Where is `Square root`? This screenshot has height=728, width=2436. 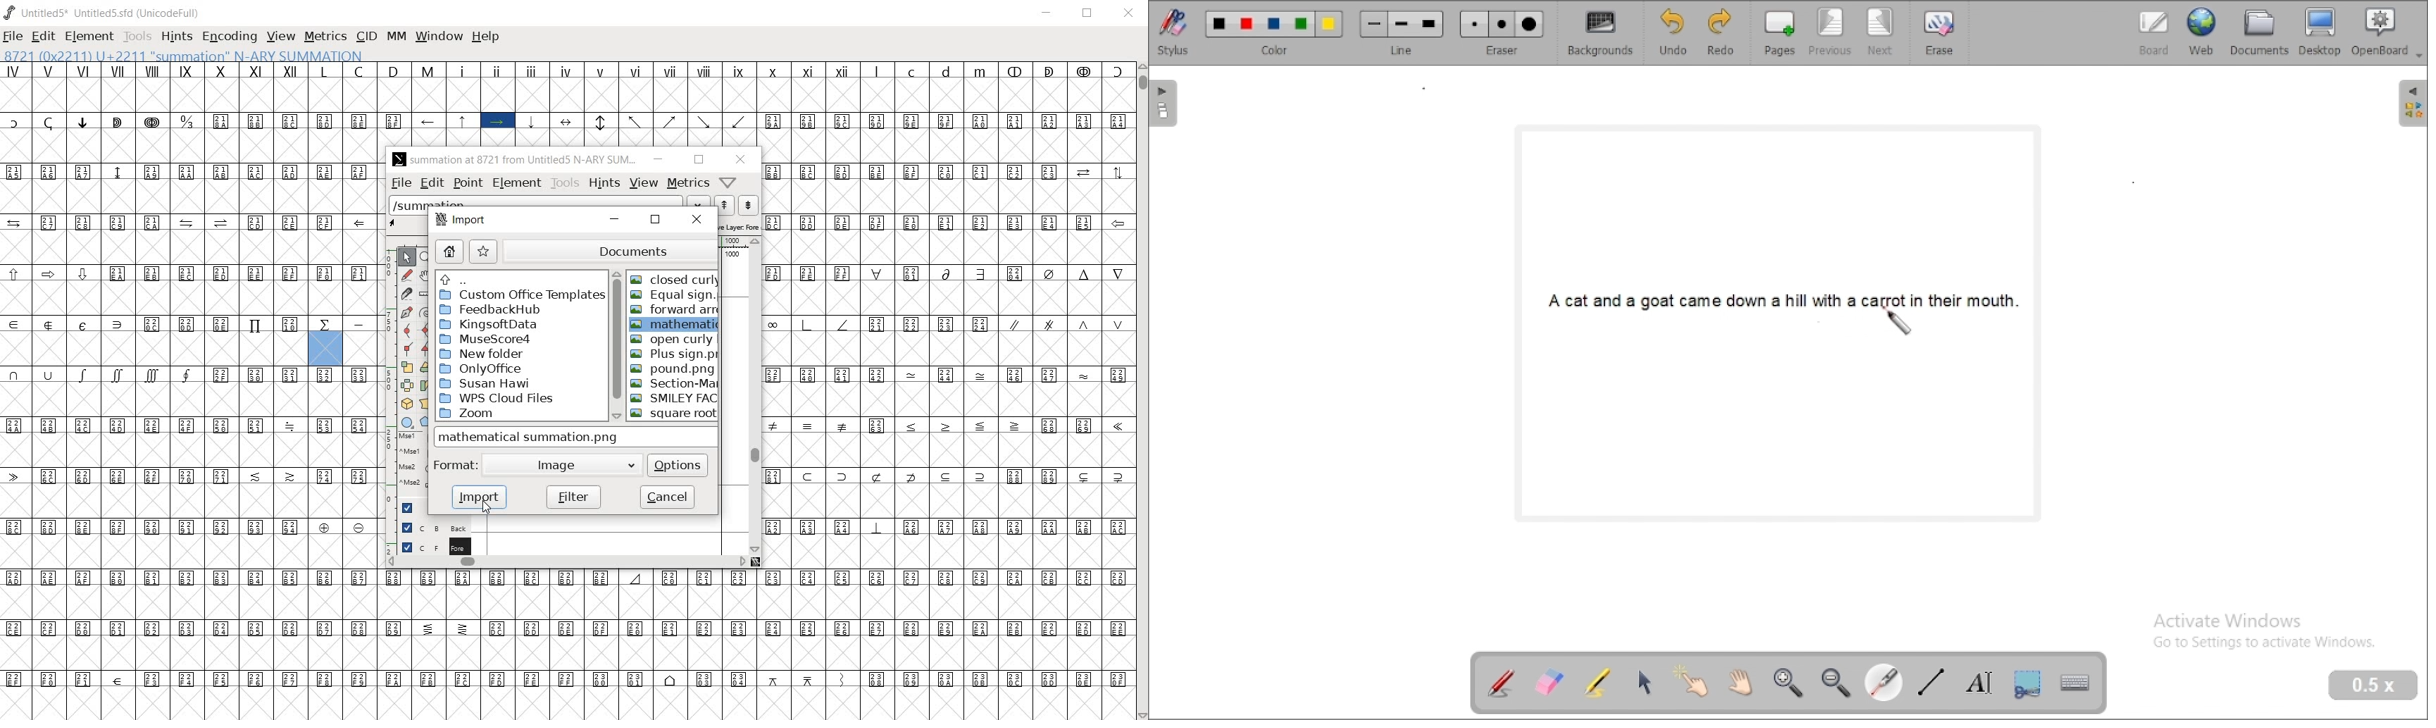
Square root is located at coordinates (677, 415).